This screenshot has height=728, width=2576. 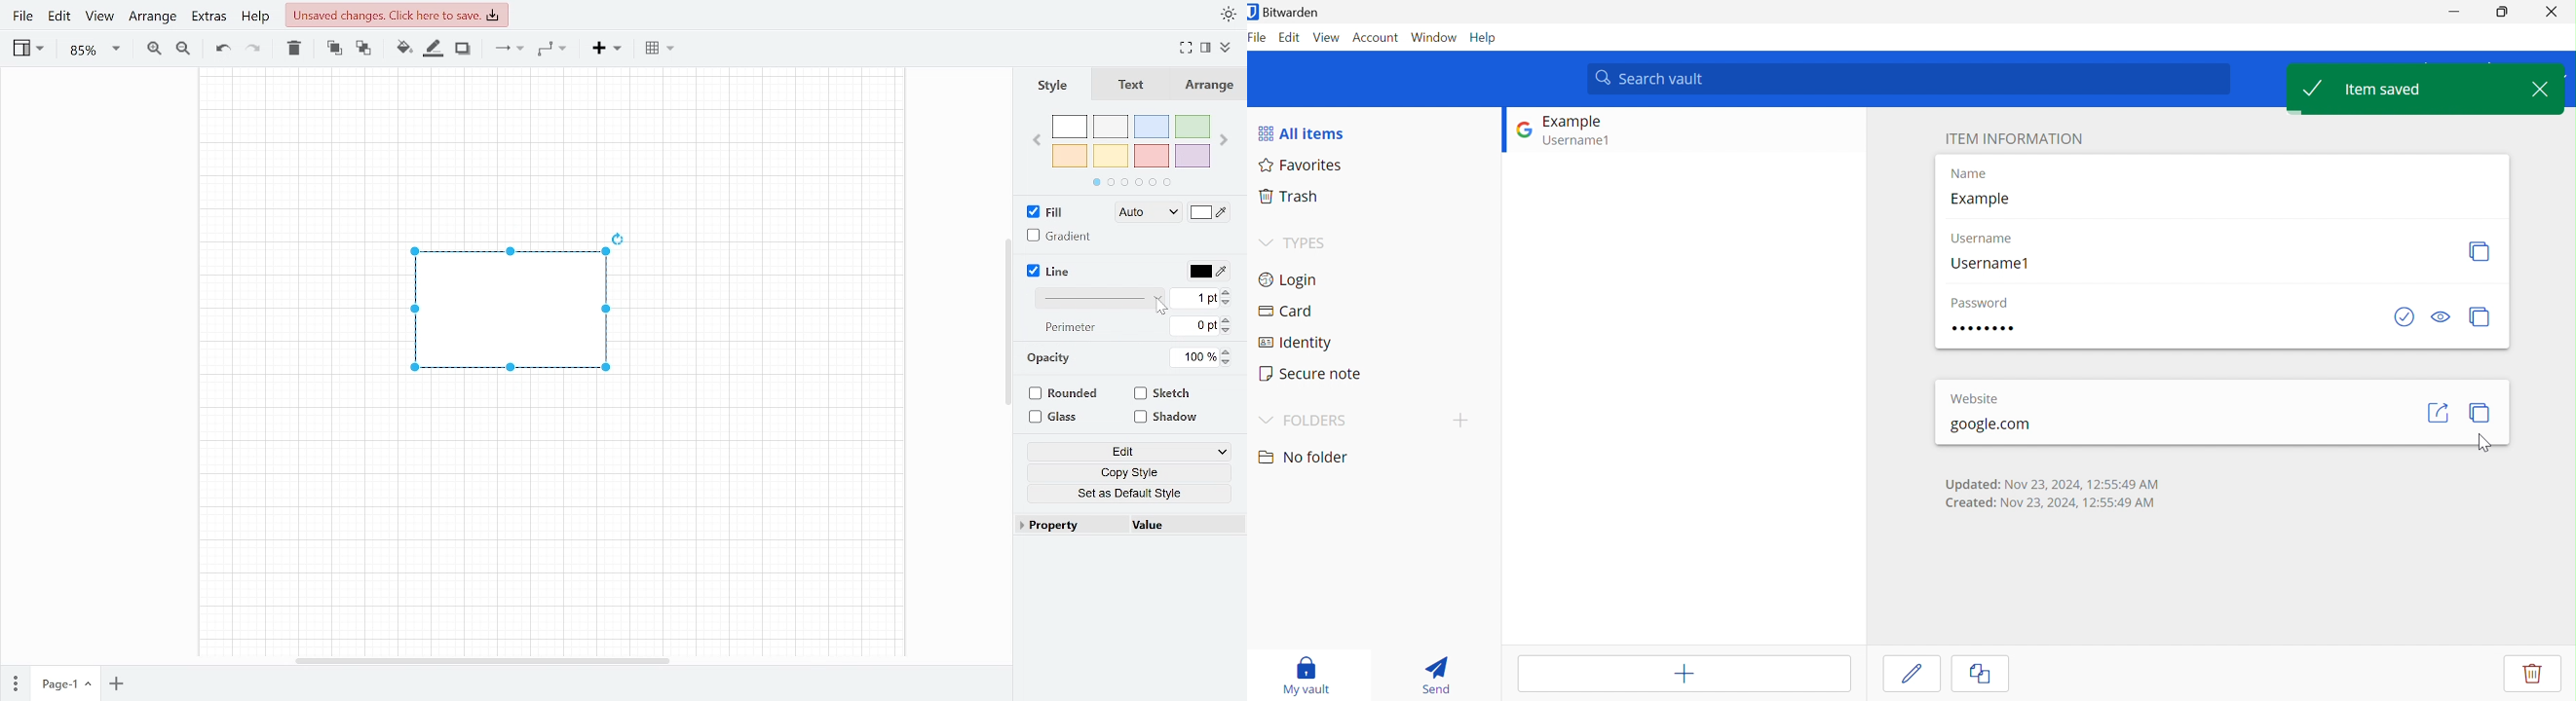 I want to click on Pages, so click(x=14, y=683).